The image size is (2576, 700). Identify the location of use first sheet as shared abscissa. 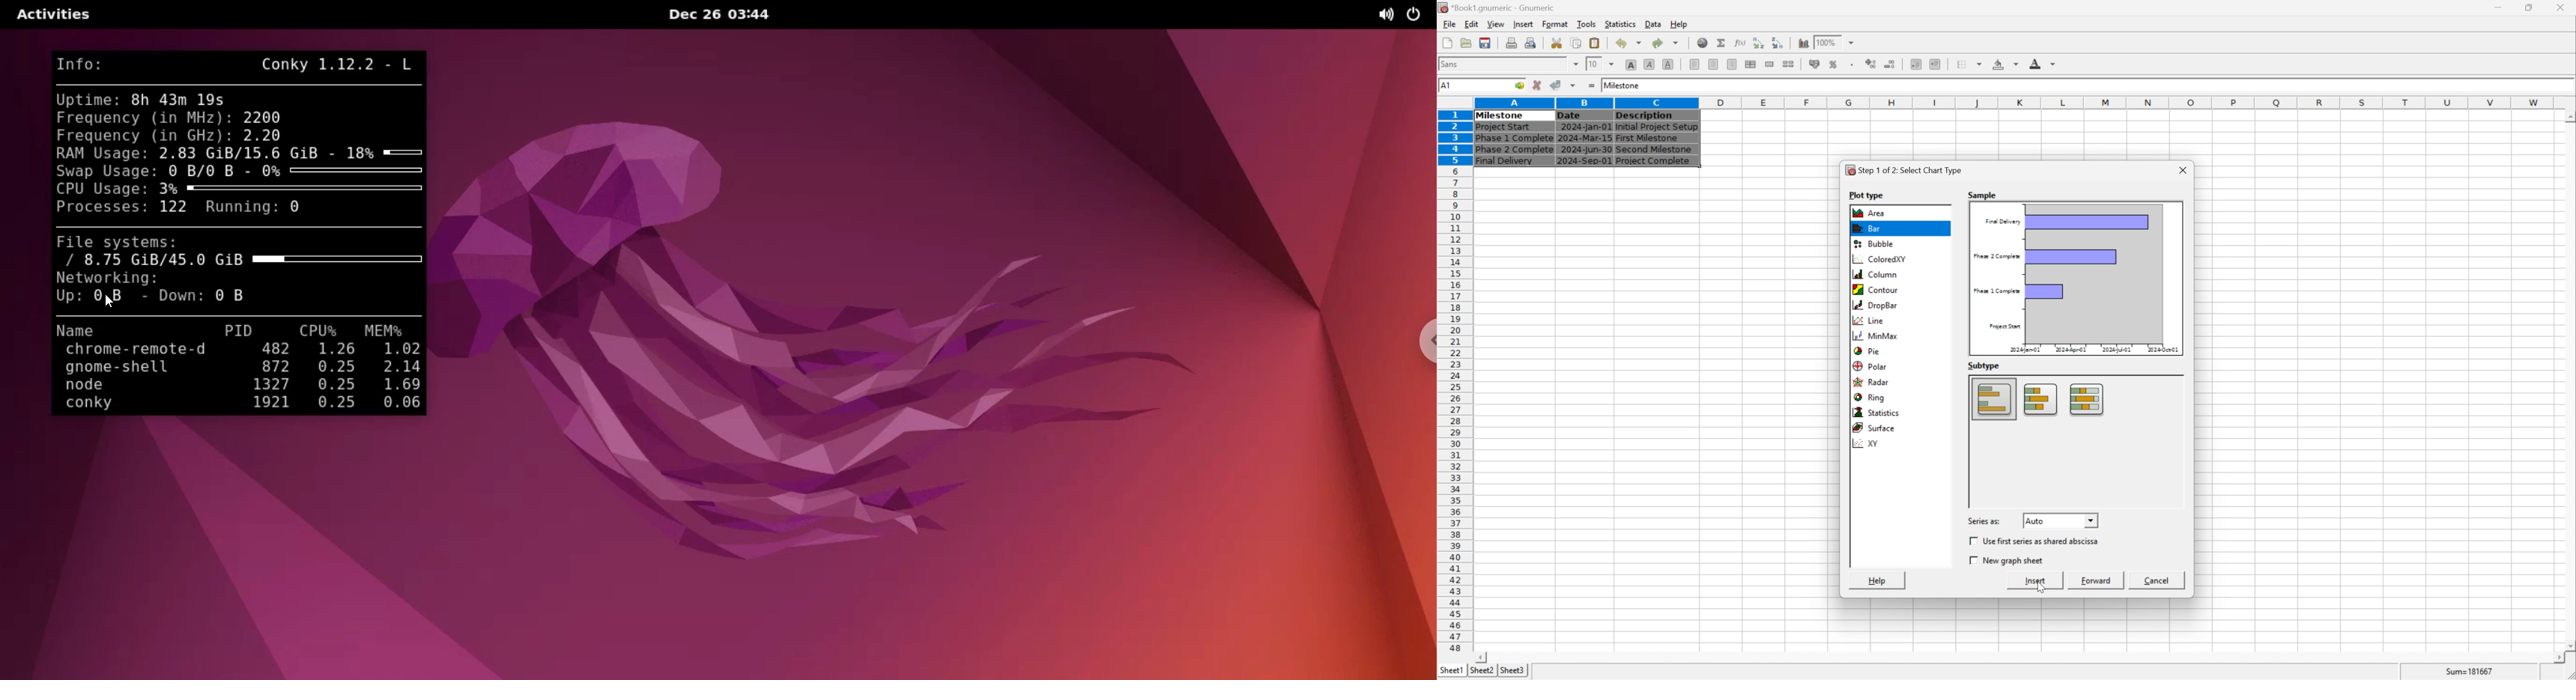
(2037, 542).